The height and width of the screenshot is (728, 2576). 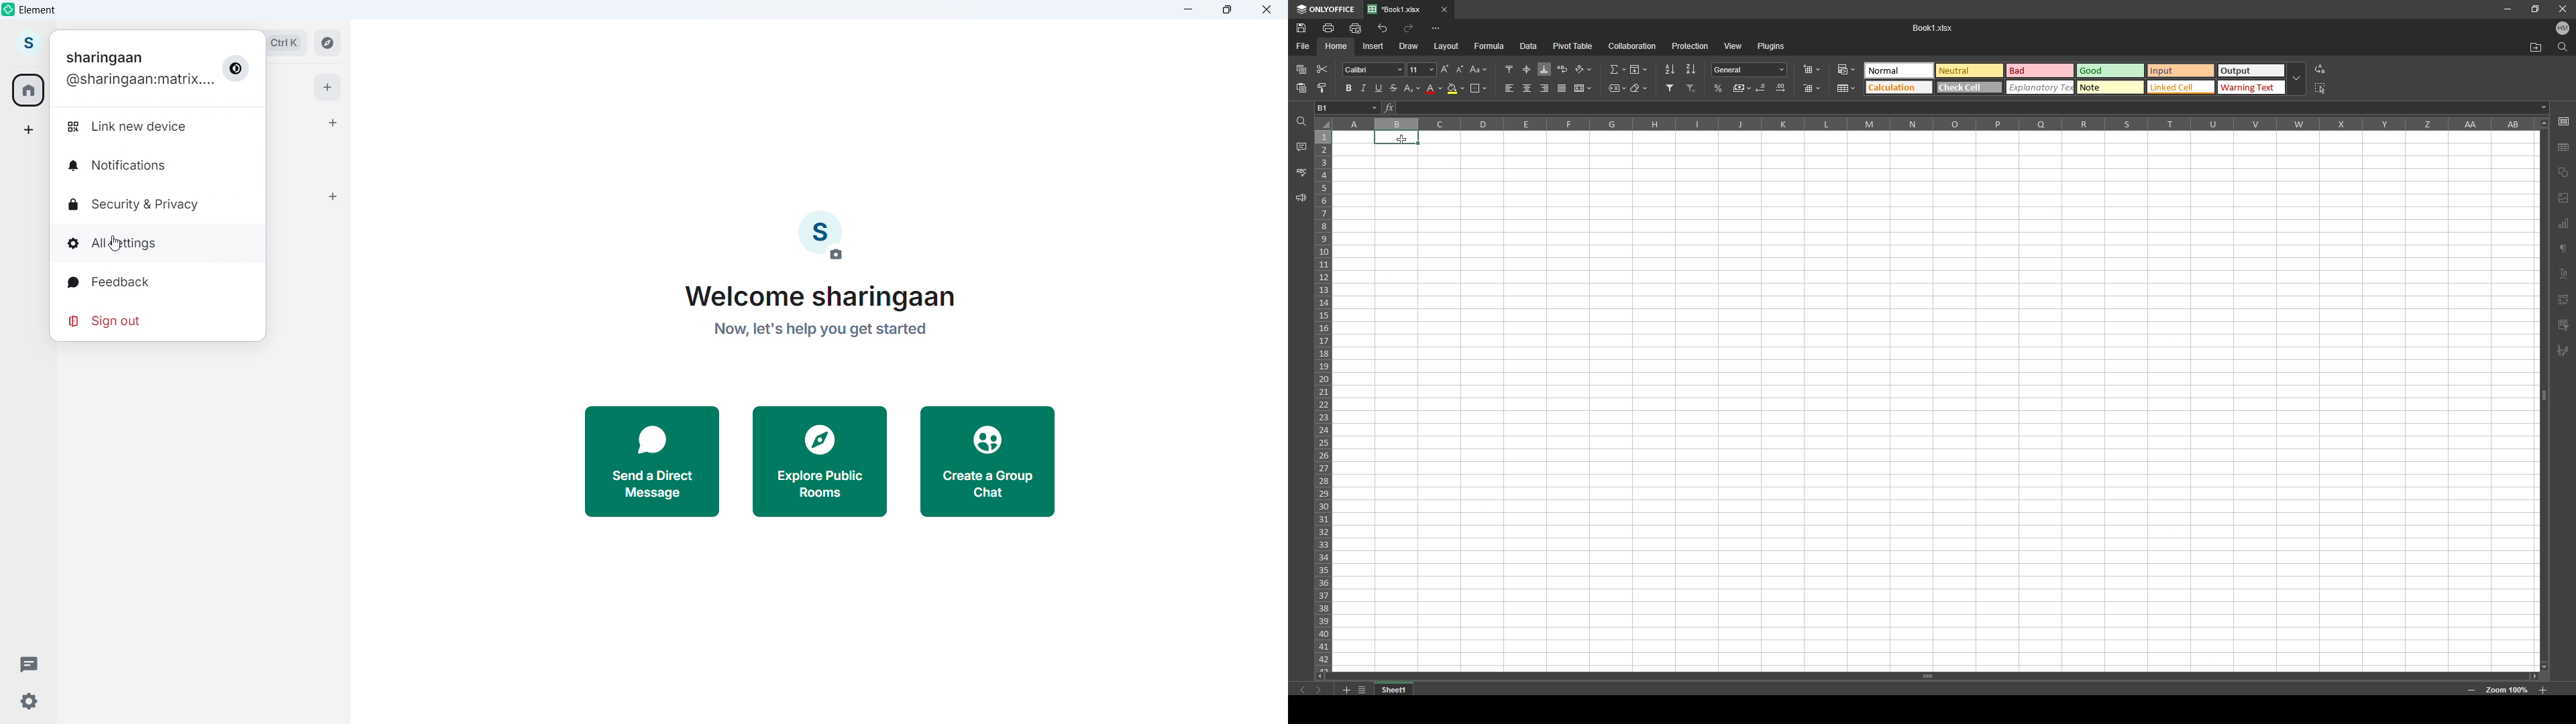 What do you see at coordinates (1898, 86) in the screenshot?
I see `Calculation` at bounding box center [1898, 86].